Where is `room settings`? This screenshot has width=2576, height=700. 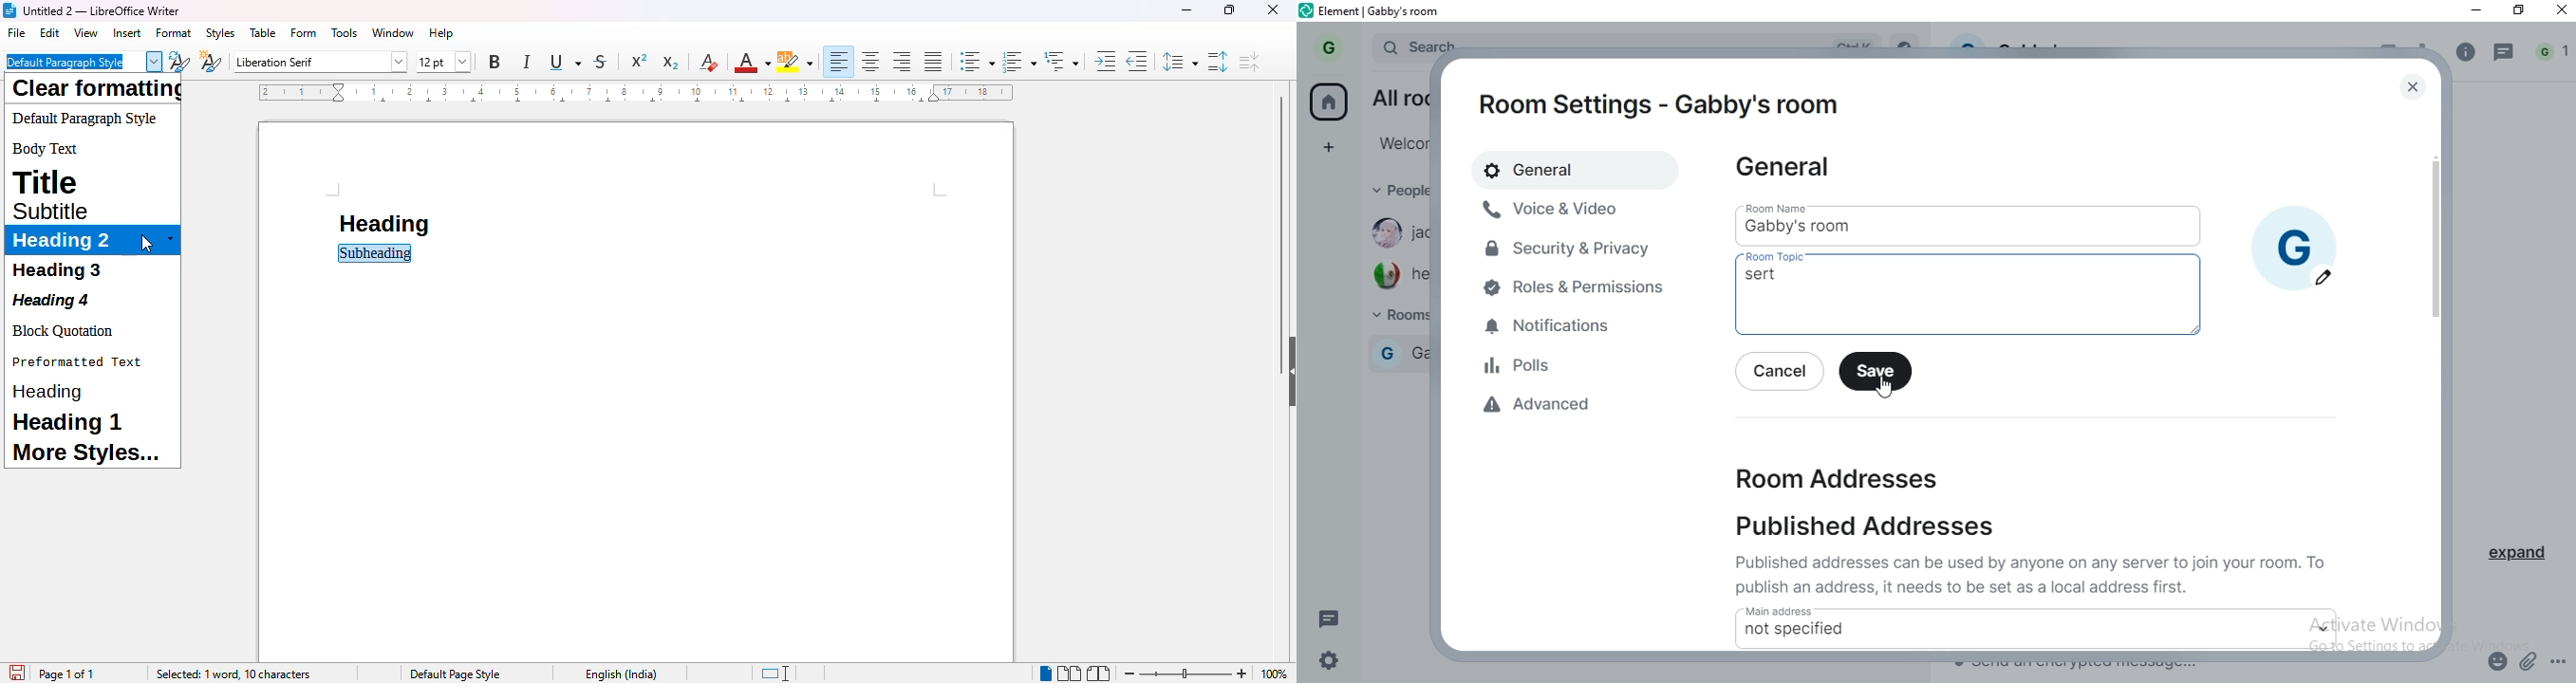 room settings is located at coordinates (1661, 103).